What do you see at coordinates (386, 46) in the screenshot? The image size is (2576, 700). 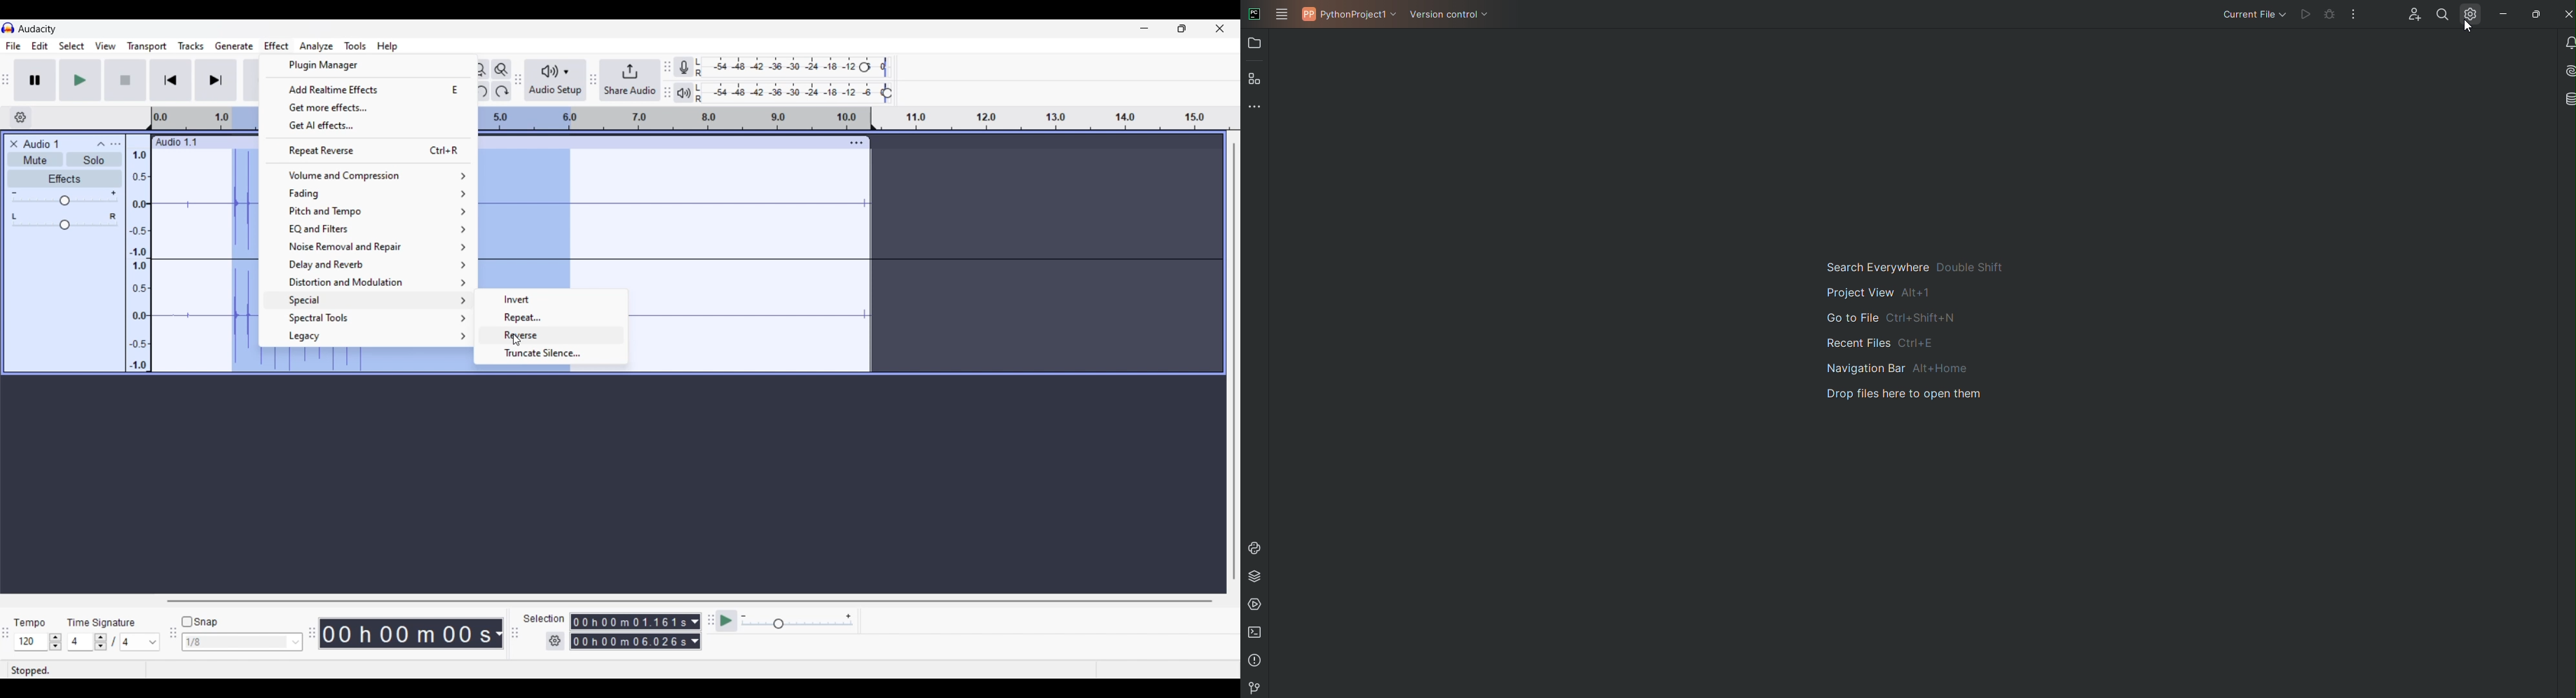 I see `Help menu` at bounding box center [386, 46].